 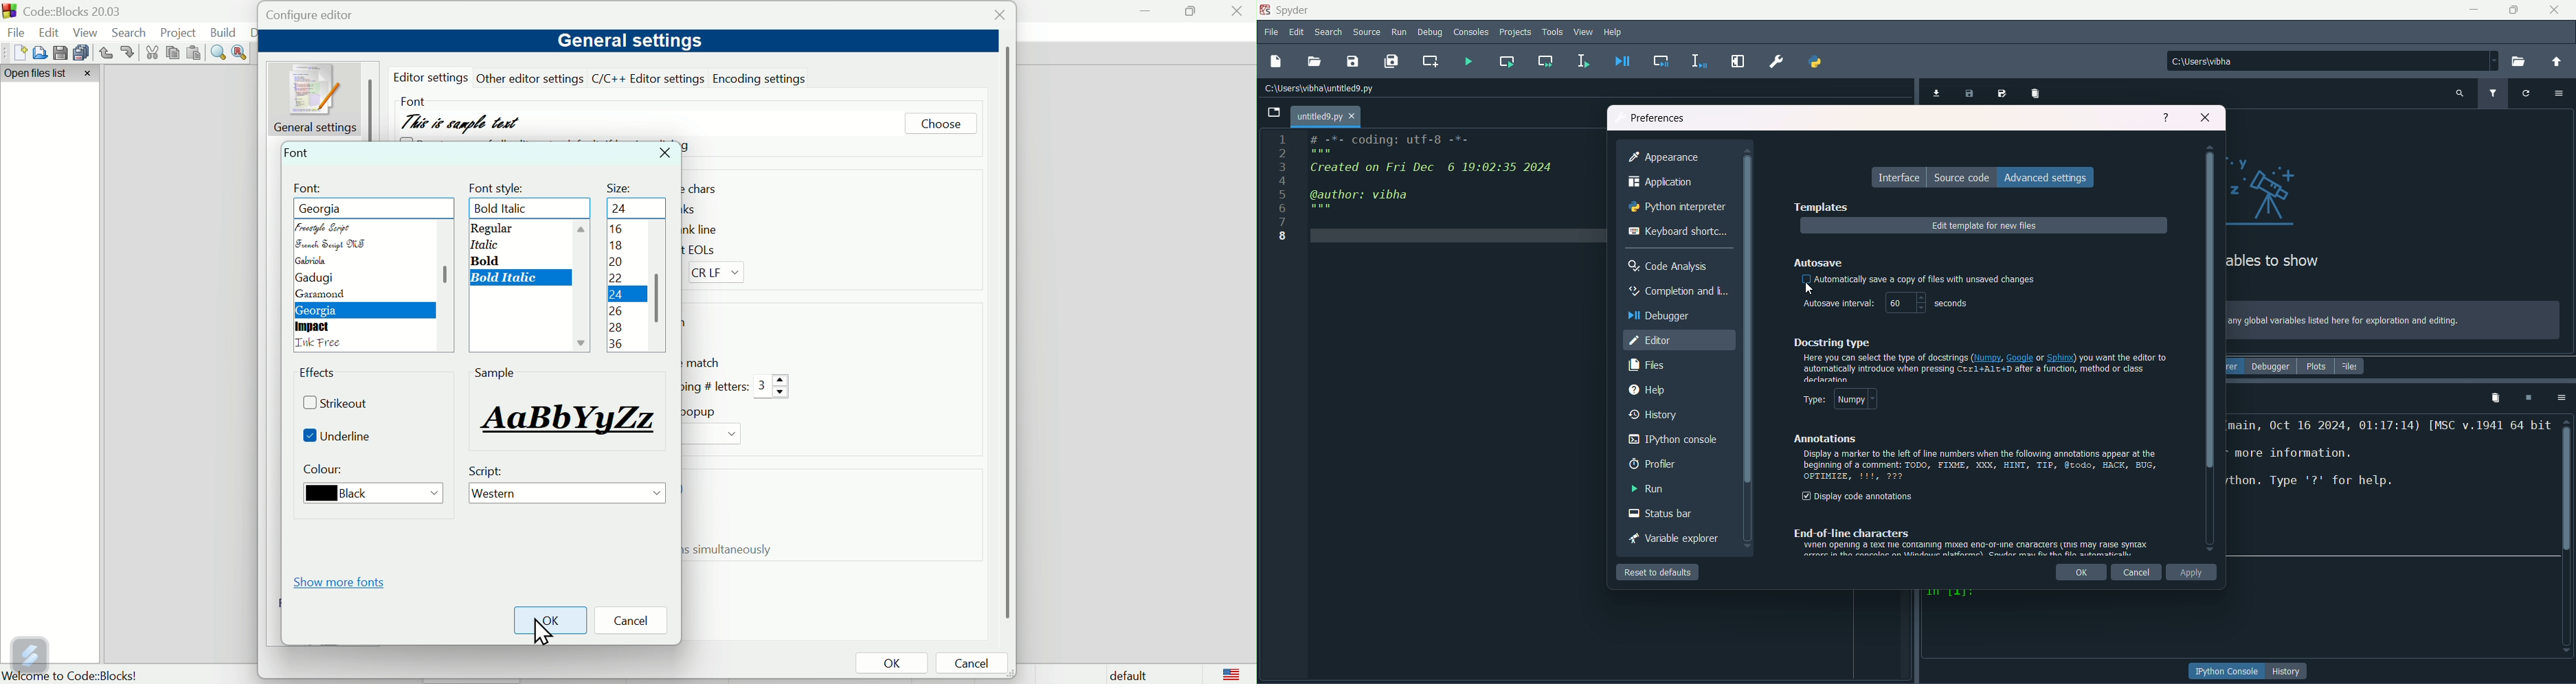 I want to click on debug selection, so click(x=1696, y=61).